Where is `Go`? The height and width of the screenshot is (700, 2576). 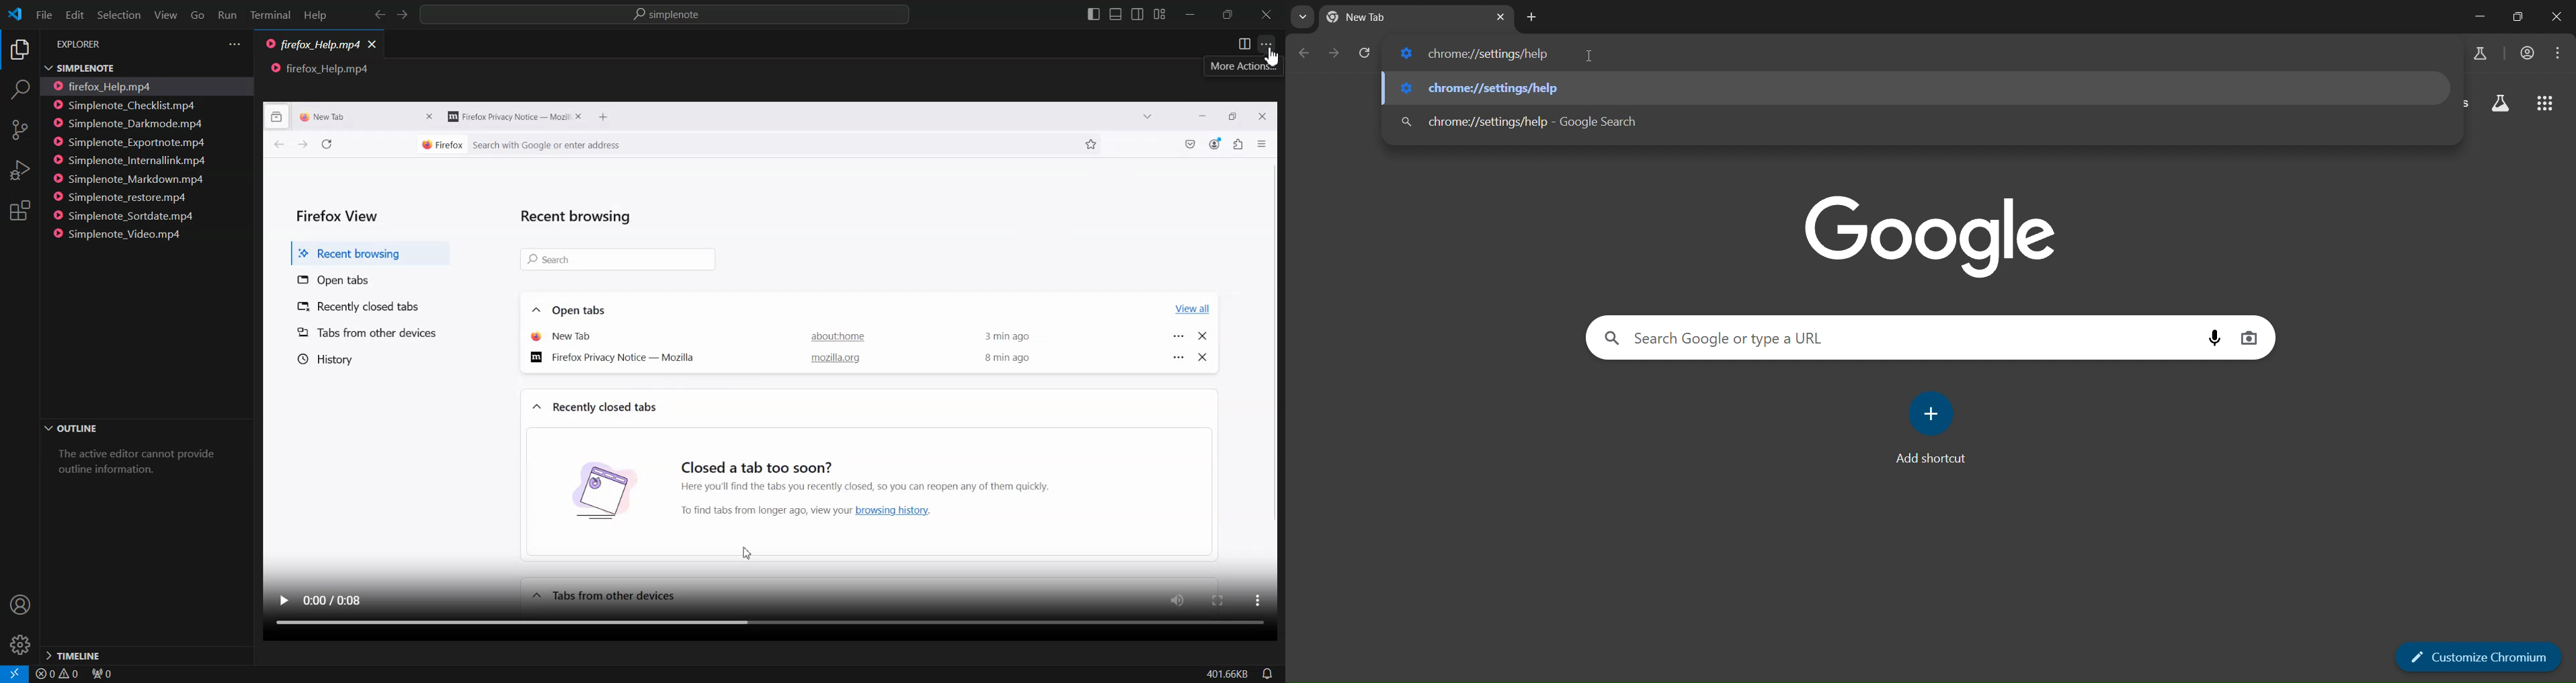 Go is located at coordinates (197, 15).